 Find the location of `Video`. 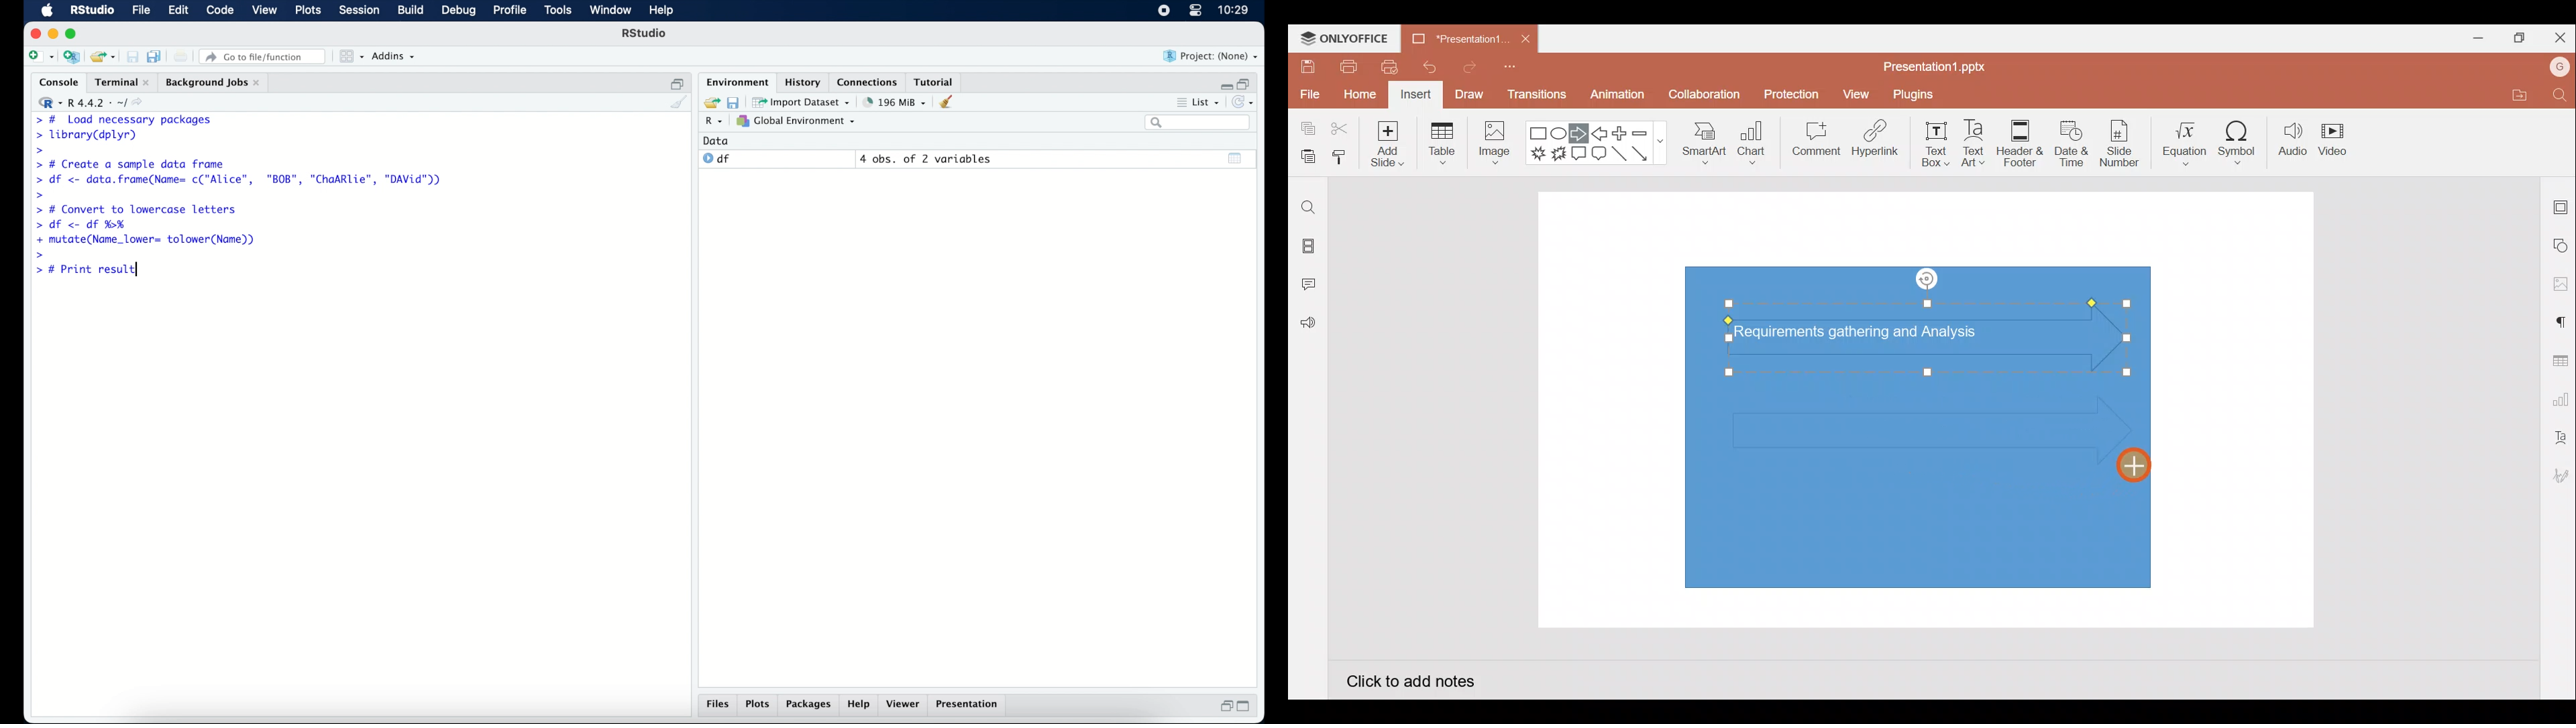

Video is located at coordinates (2334, 137).